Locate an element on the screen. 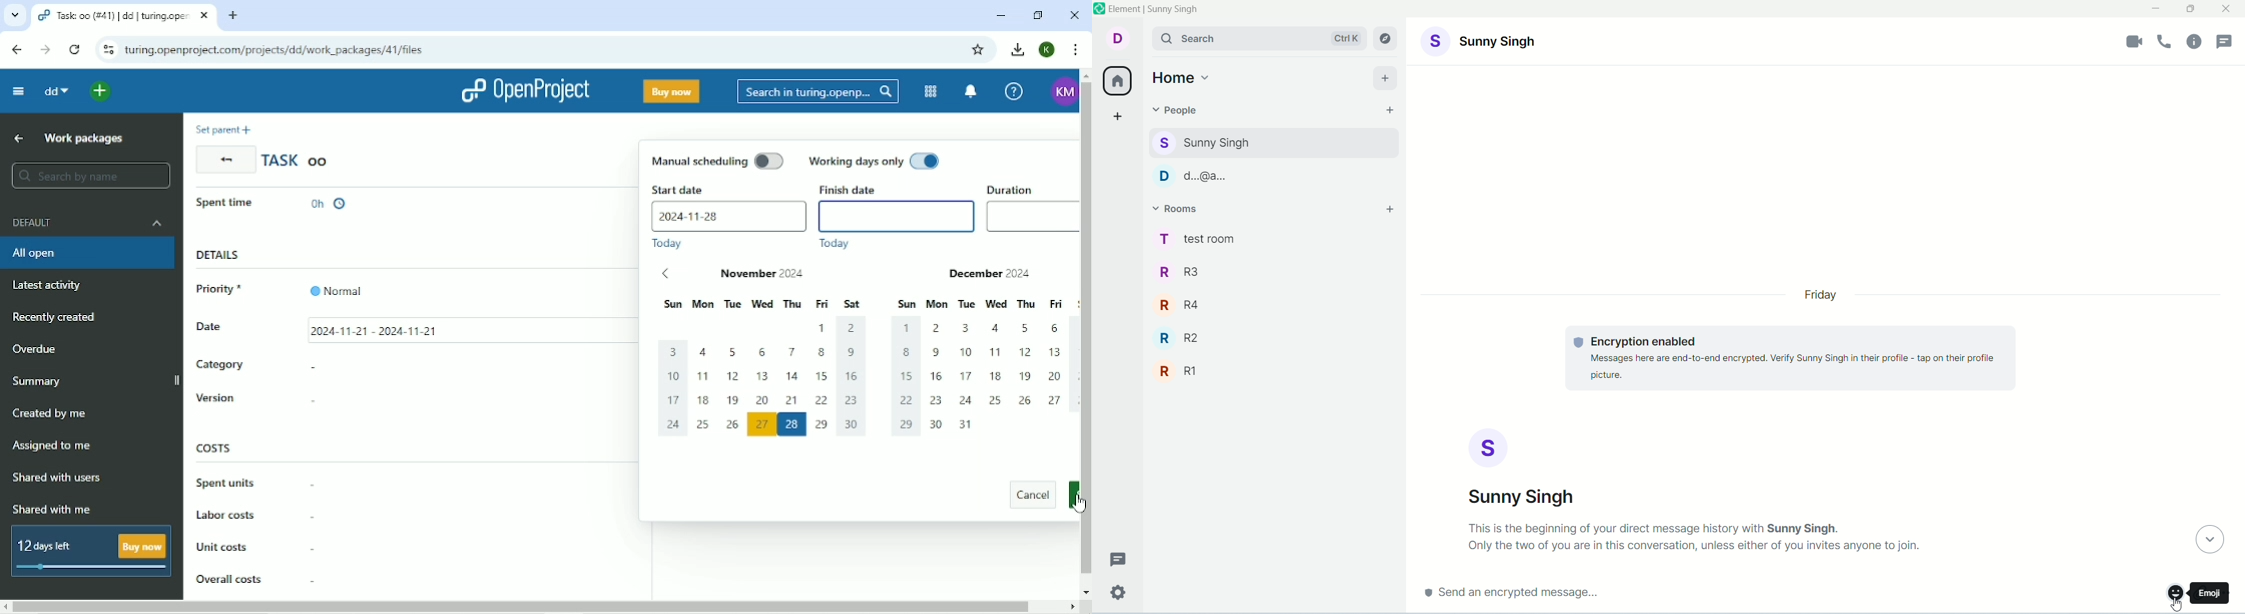 This screenshot has width=2268, height=616. add is located at coordinates (1389, 77).